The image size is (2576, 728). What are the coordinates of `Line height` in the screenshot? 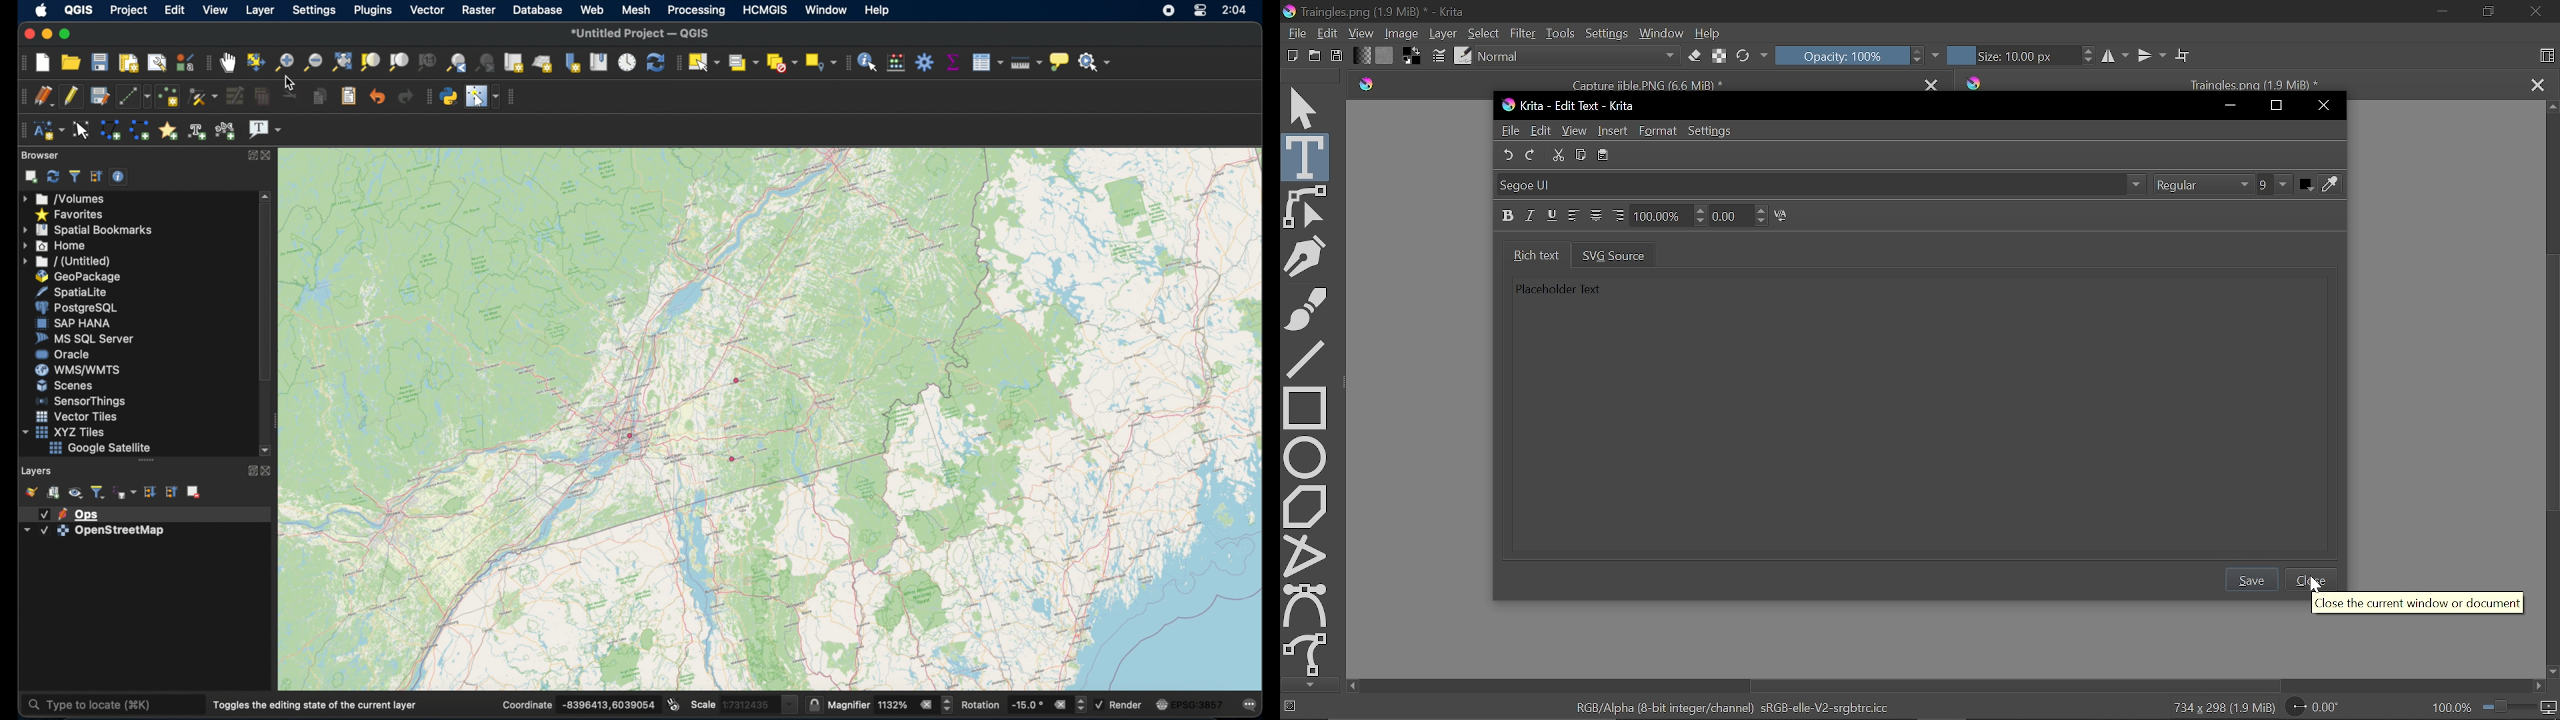 It's located at (1669, 215).